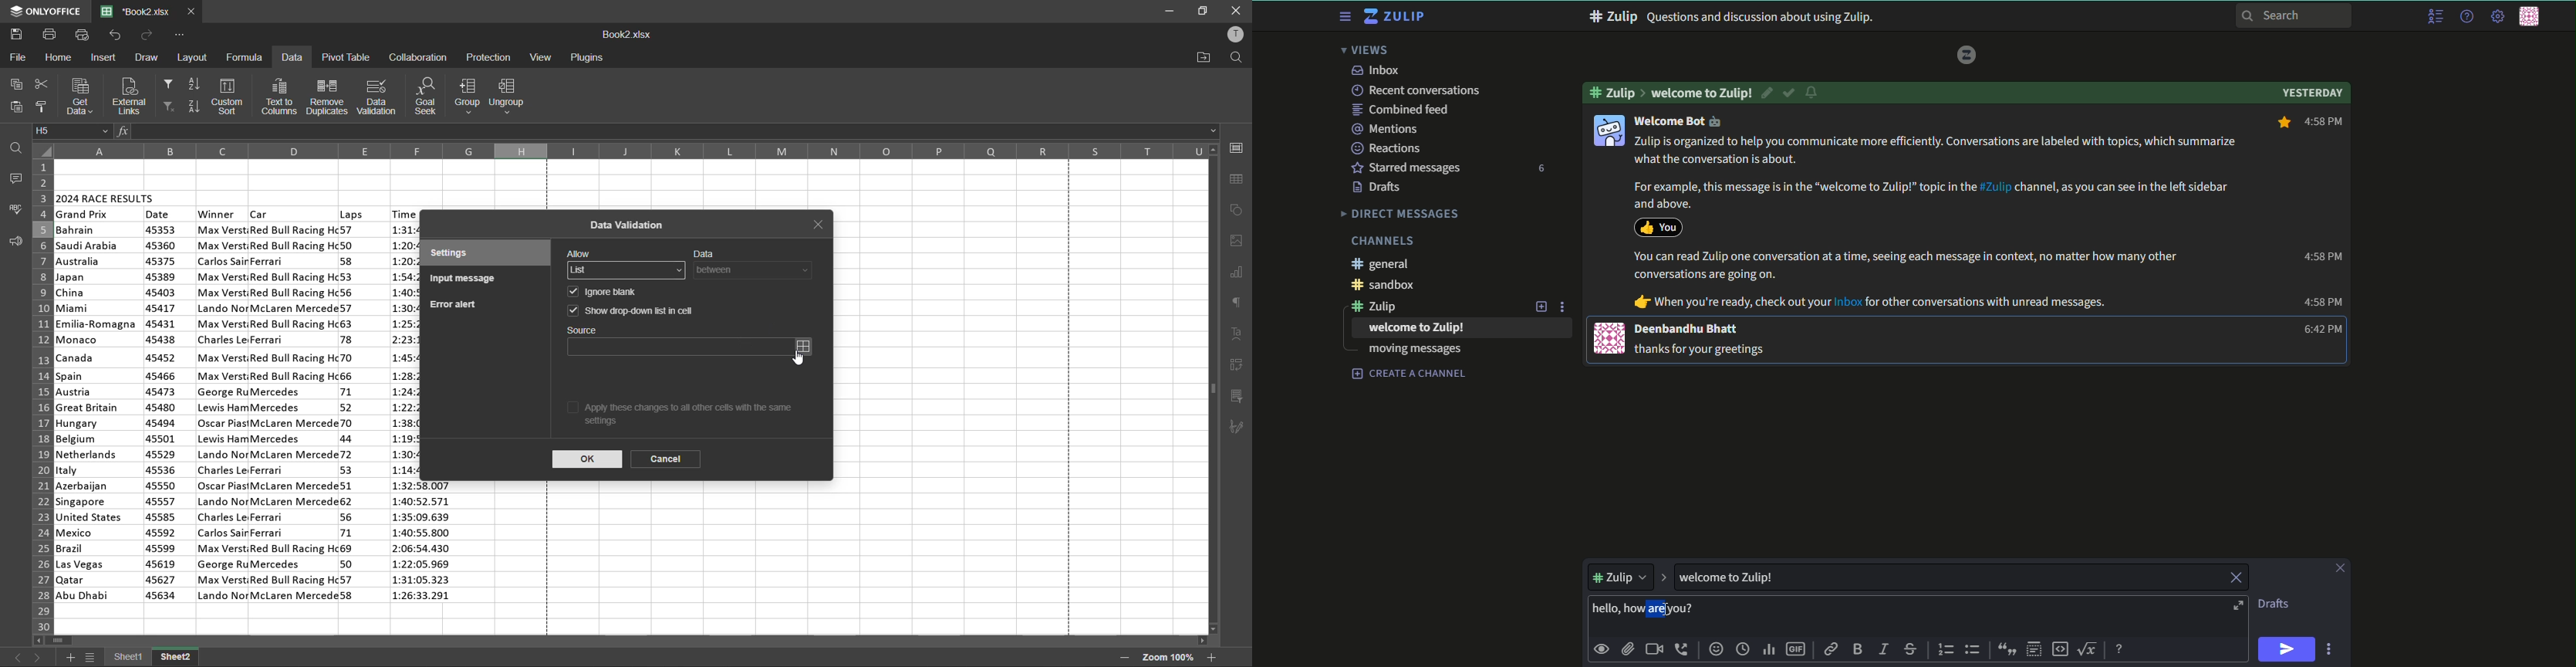 Image resolution: width=2576 pixels, height=672 pixels. What do you see at coordinates (350, 414) in the screenshot?
I see `laps` at bounding box center [350, 414].